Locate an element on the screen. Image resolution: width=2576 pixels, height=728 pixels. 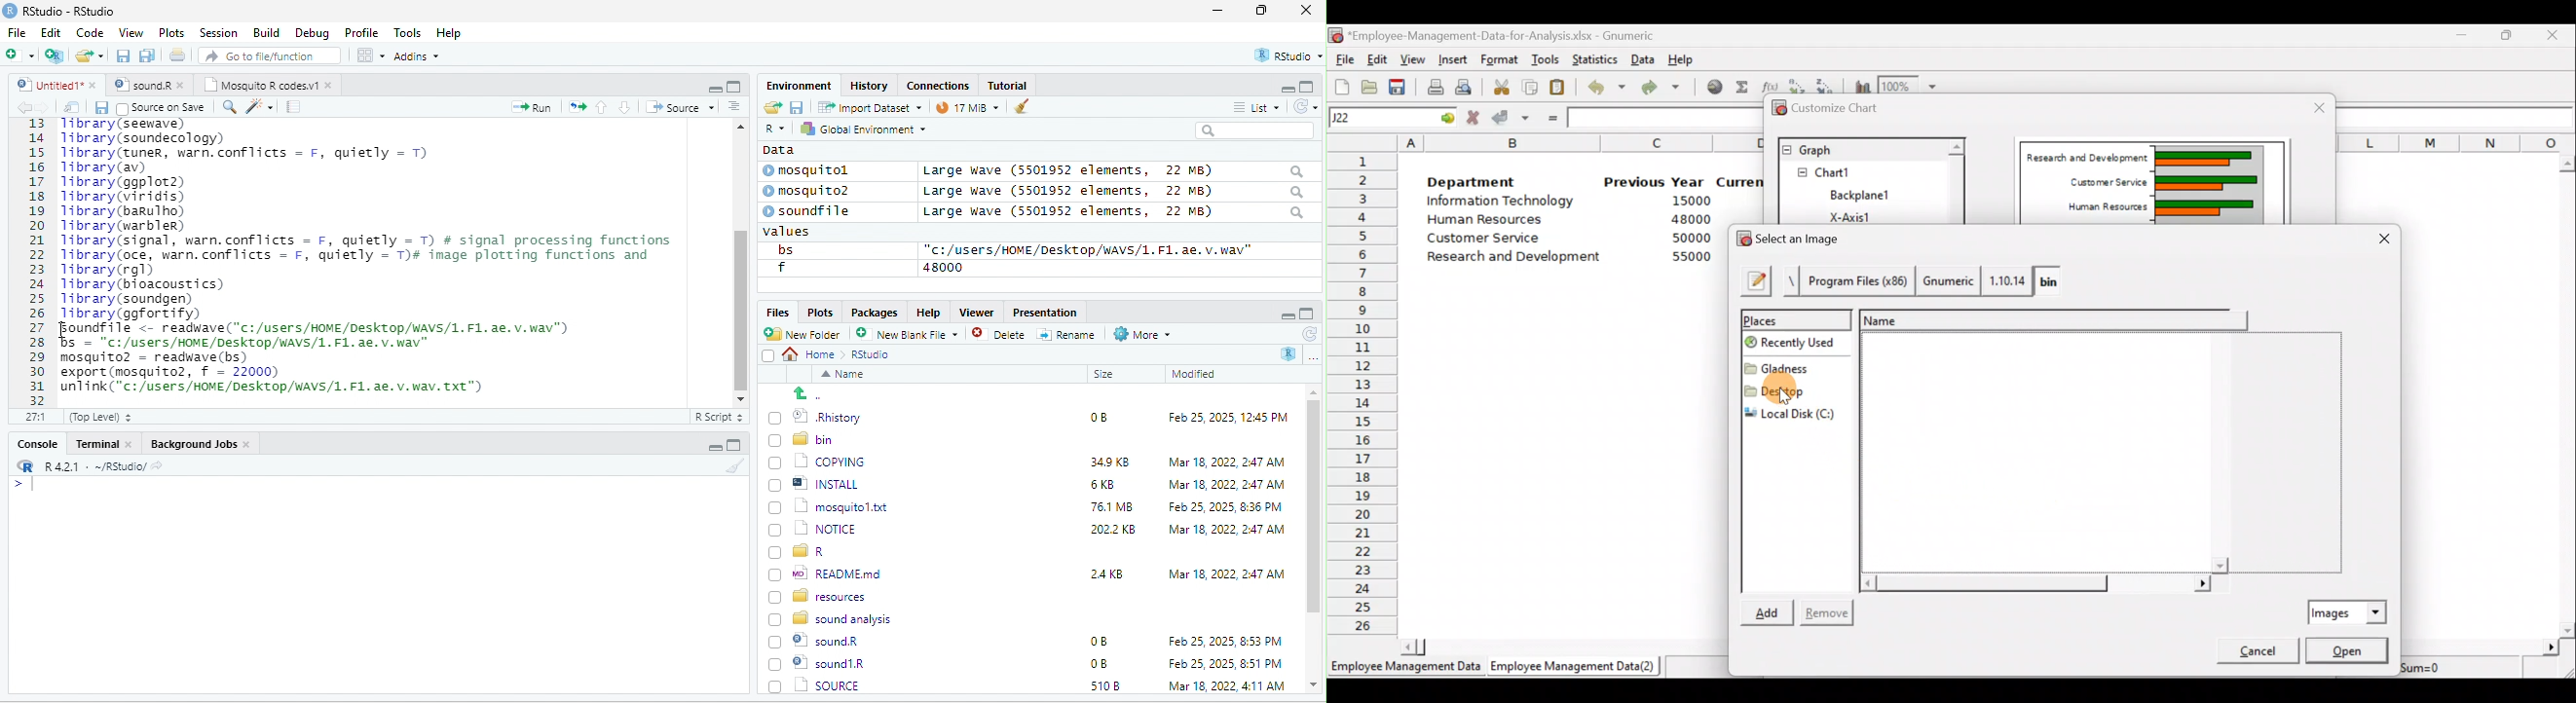
save is located at coordinates (125, 56).